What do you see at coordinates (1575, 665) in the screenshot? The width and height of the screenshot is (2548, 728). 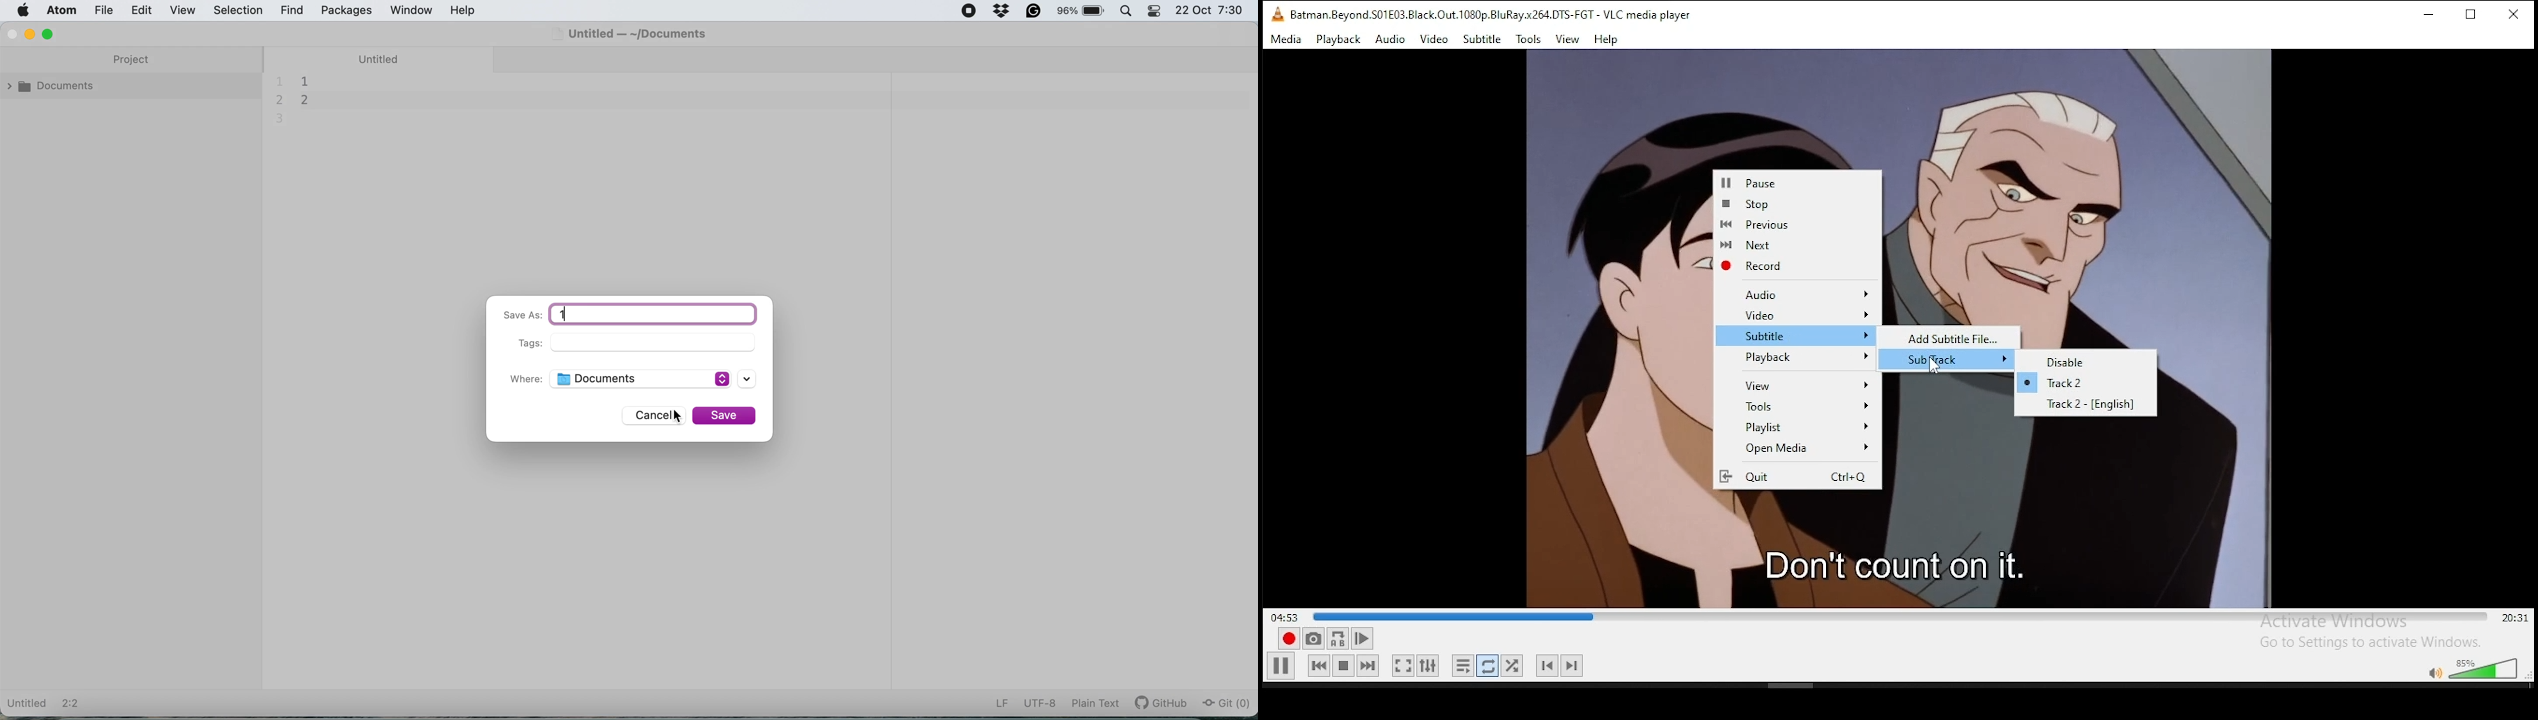 I see `Next Track ` at bounding box center [1575, 665].